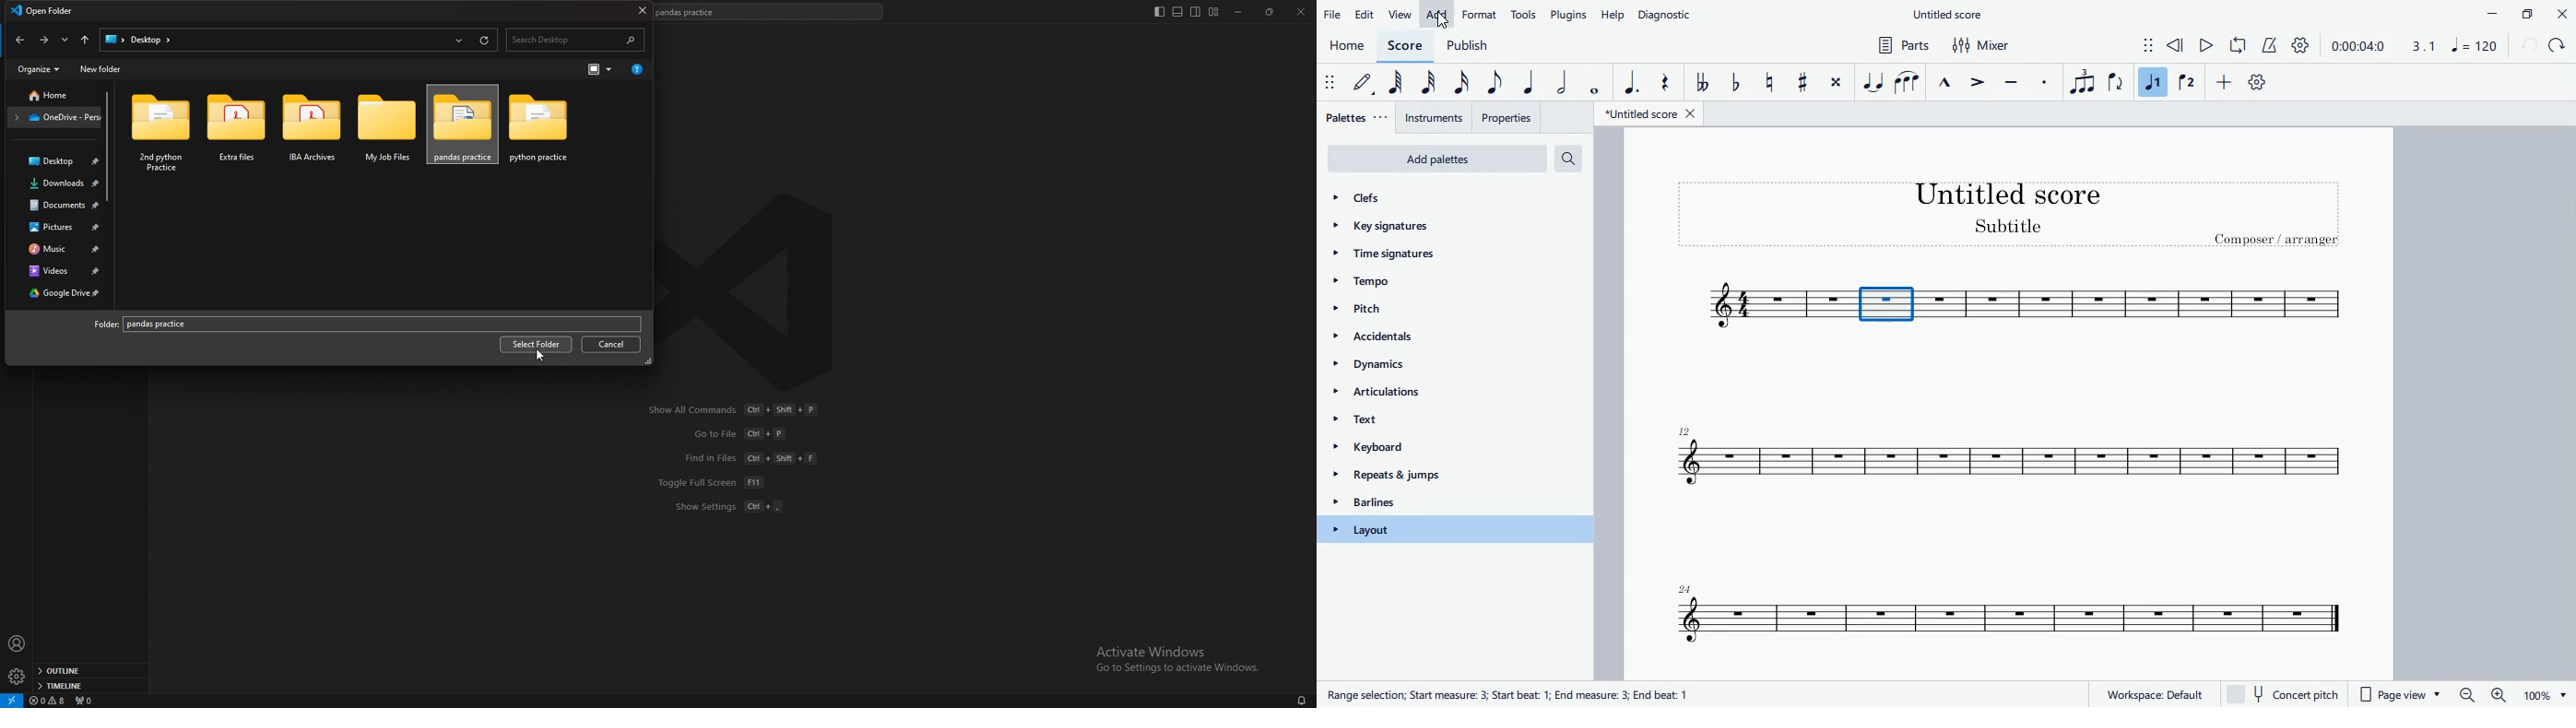 The image size is (2576, 728). What do you see at coordinates (2239, 45) in the screenshot?
I see `loop playback` at bounding box center [2239, 45].